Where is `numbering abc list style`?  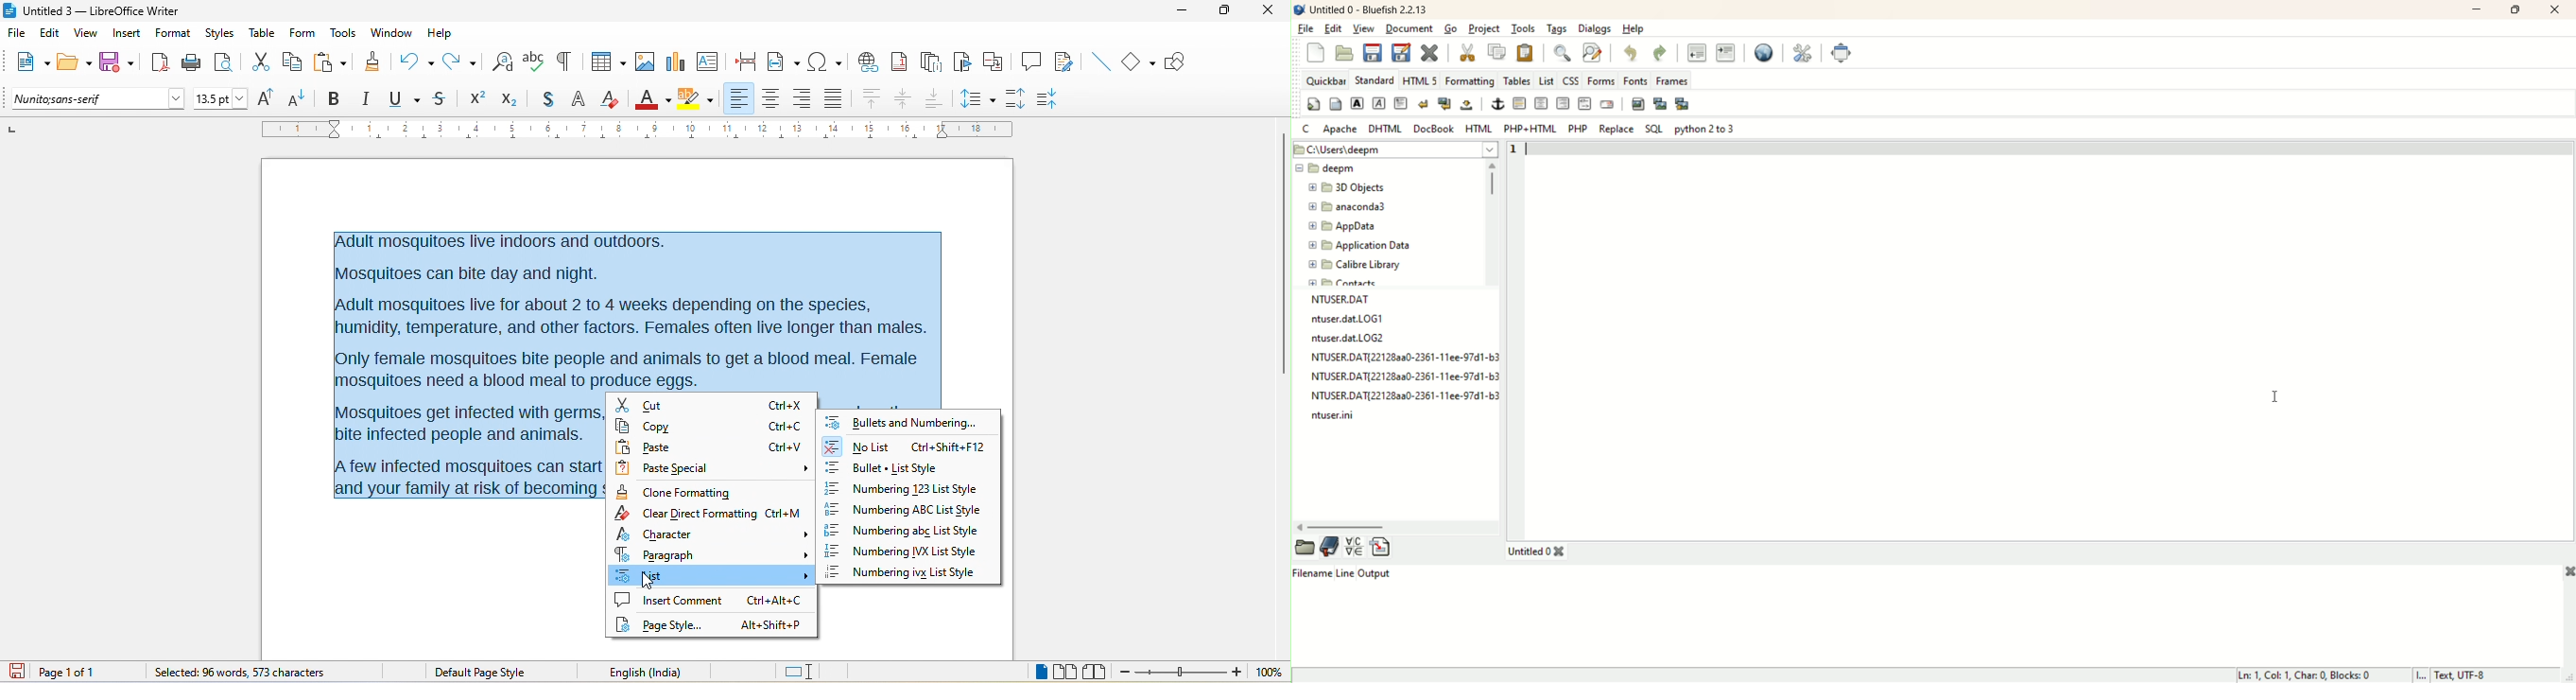 numbering abc list style is located at coordinates (904, 511).